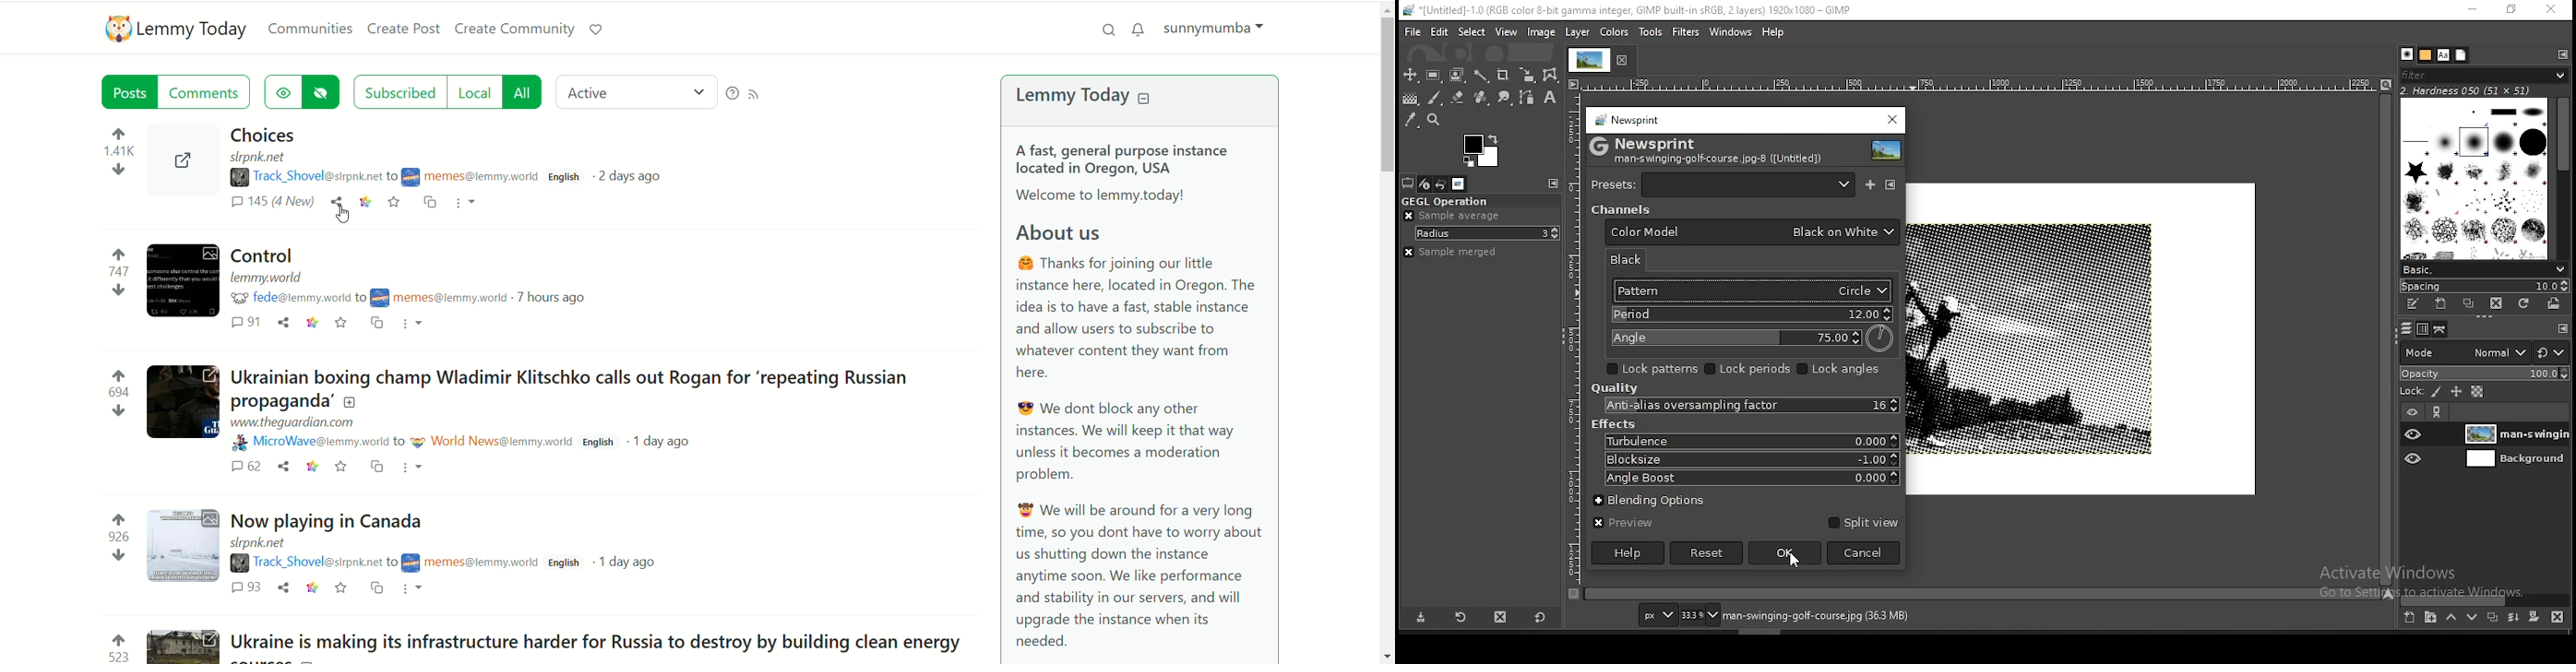 This screenshot has width=2576, height=672. I want to click on english, so click(563, 563).